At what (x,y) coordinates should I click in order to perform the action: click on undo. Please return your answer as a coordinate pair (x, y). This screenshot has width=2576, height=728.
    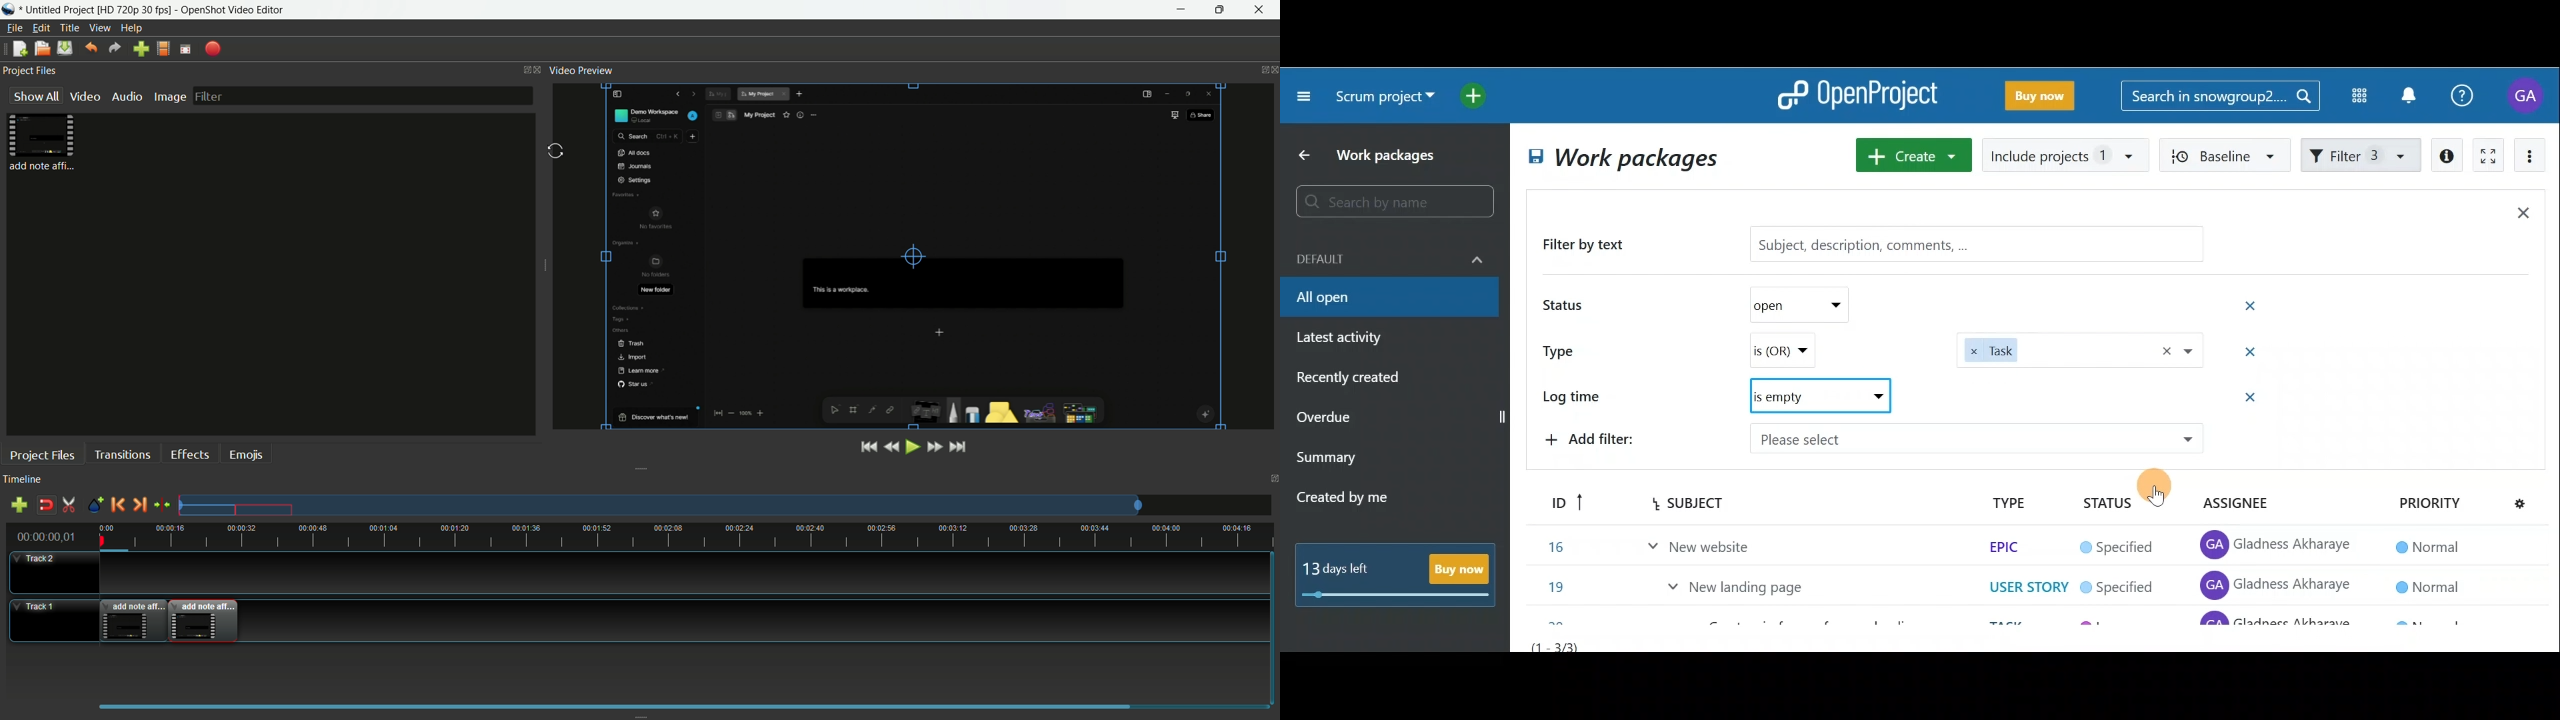
    Looking at the image, I should click on (93, 47).